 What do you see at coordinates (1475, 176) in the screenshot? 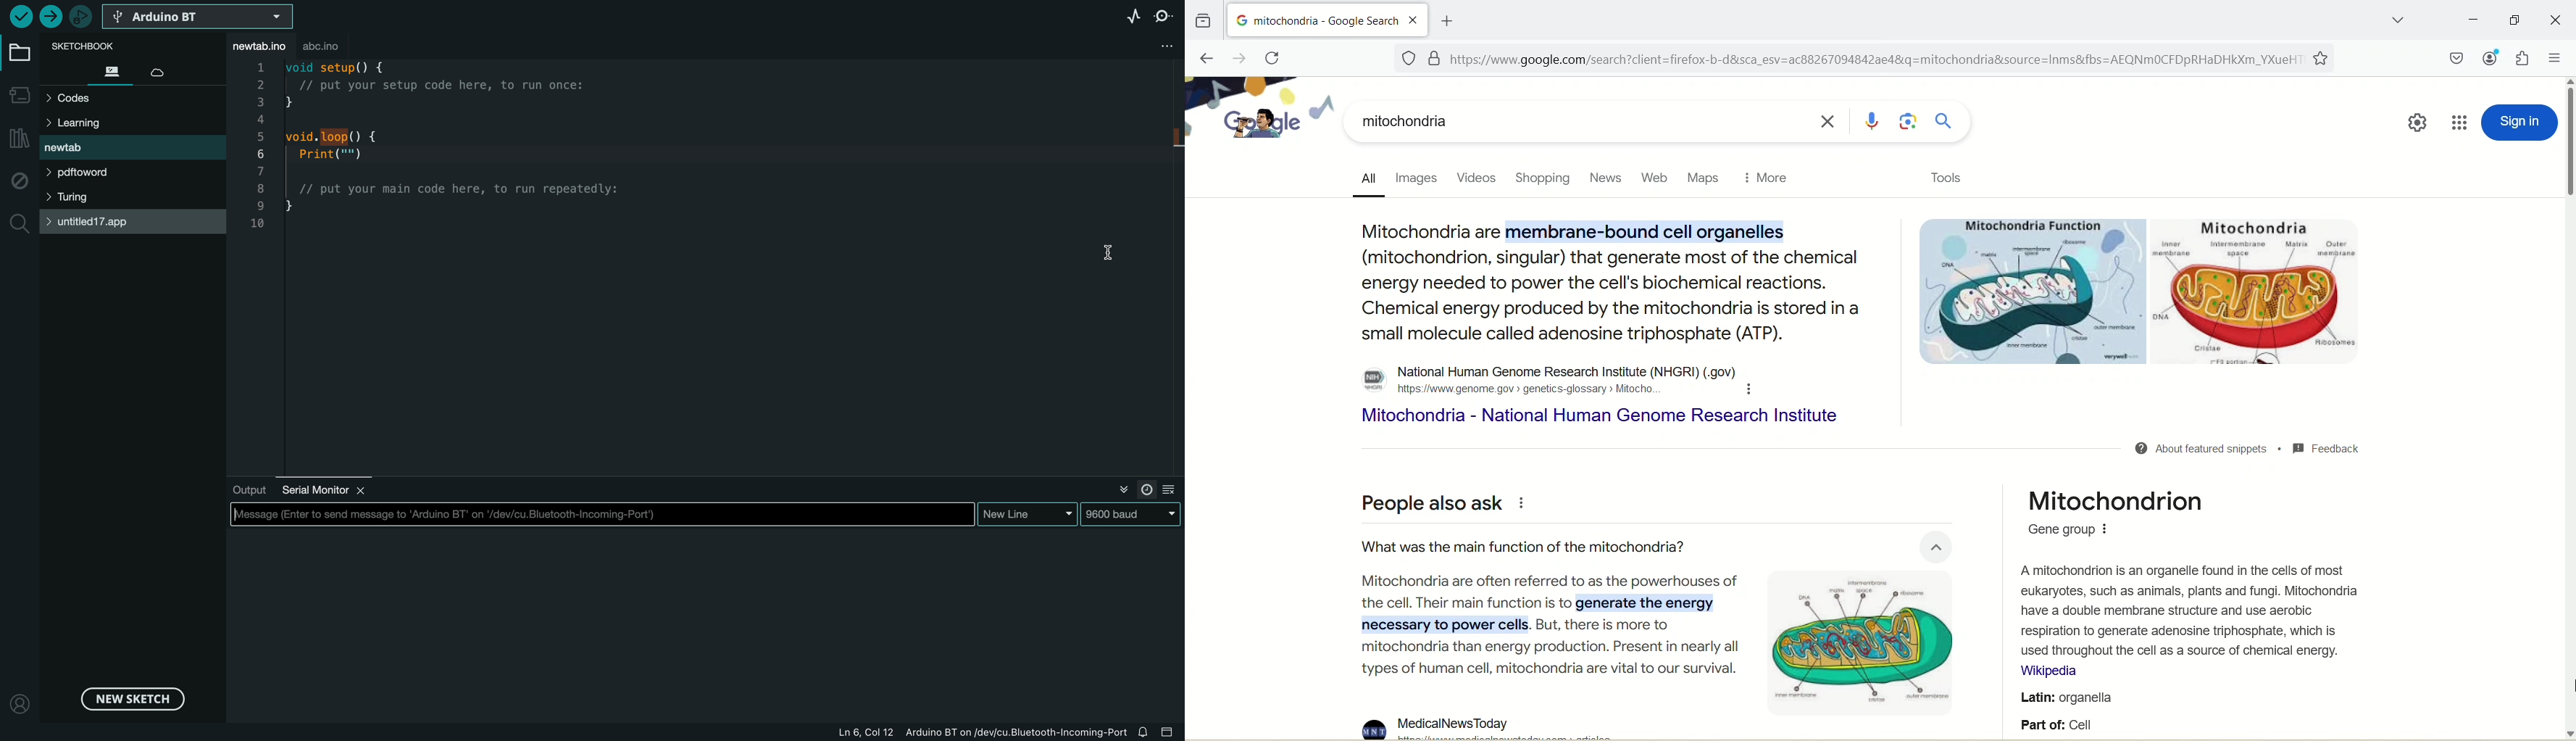
I see `videos` at bounding box center [1475, 176].